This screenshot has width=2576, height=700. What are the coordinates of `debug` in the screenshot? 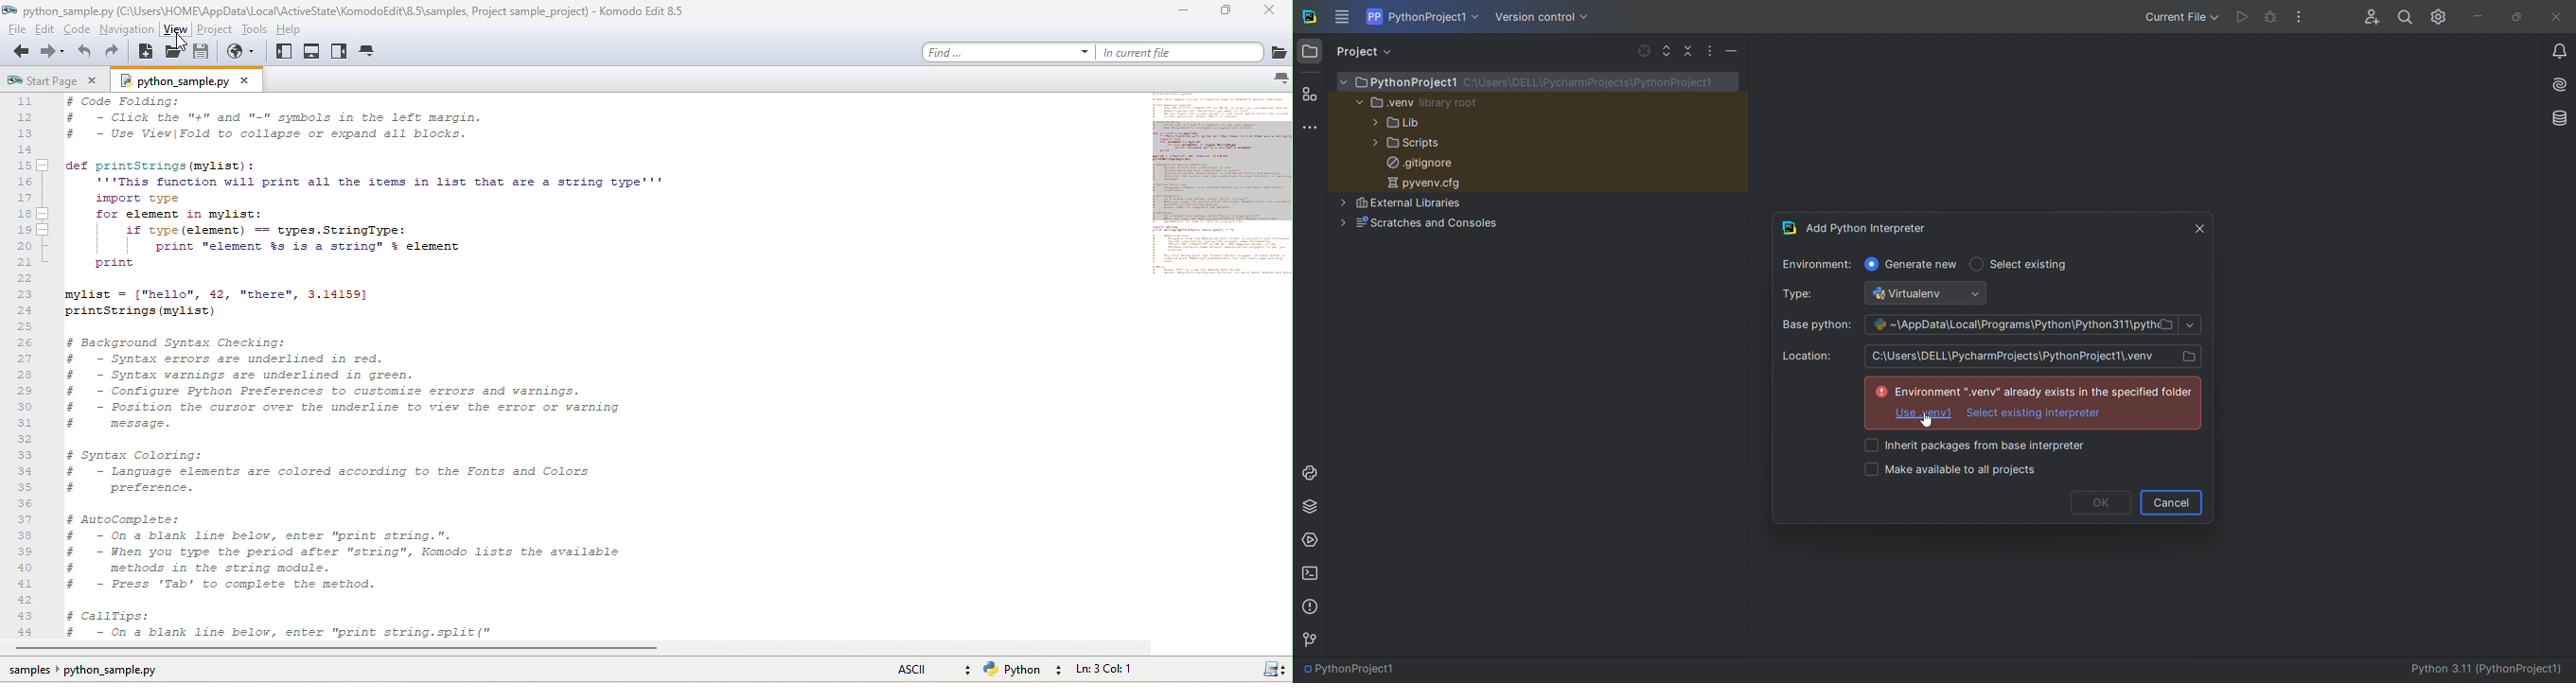 It's located at (2271, 19).